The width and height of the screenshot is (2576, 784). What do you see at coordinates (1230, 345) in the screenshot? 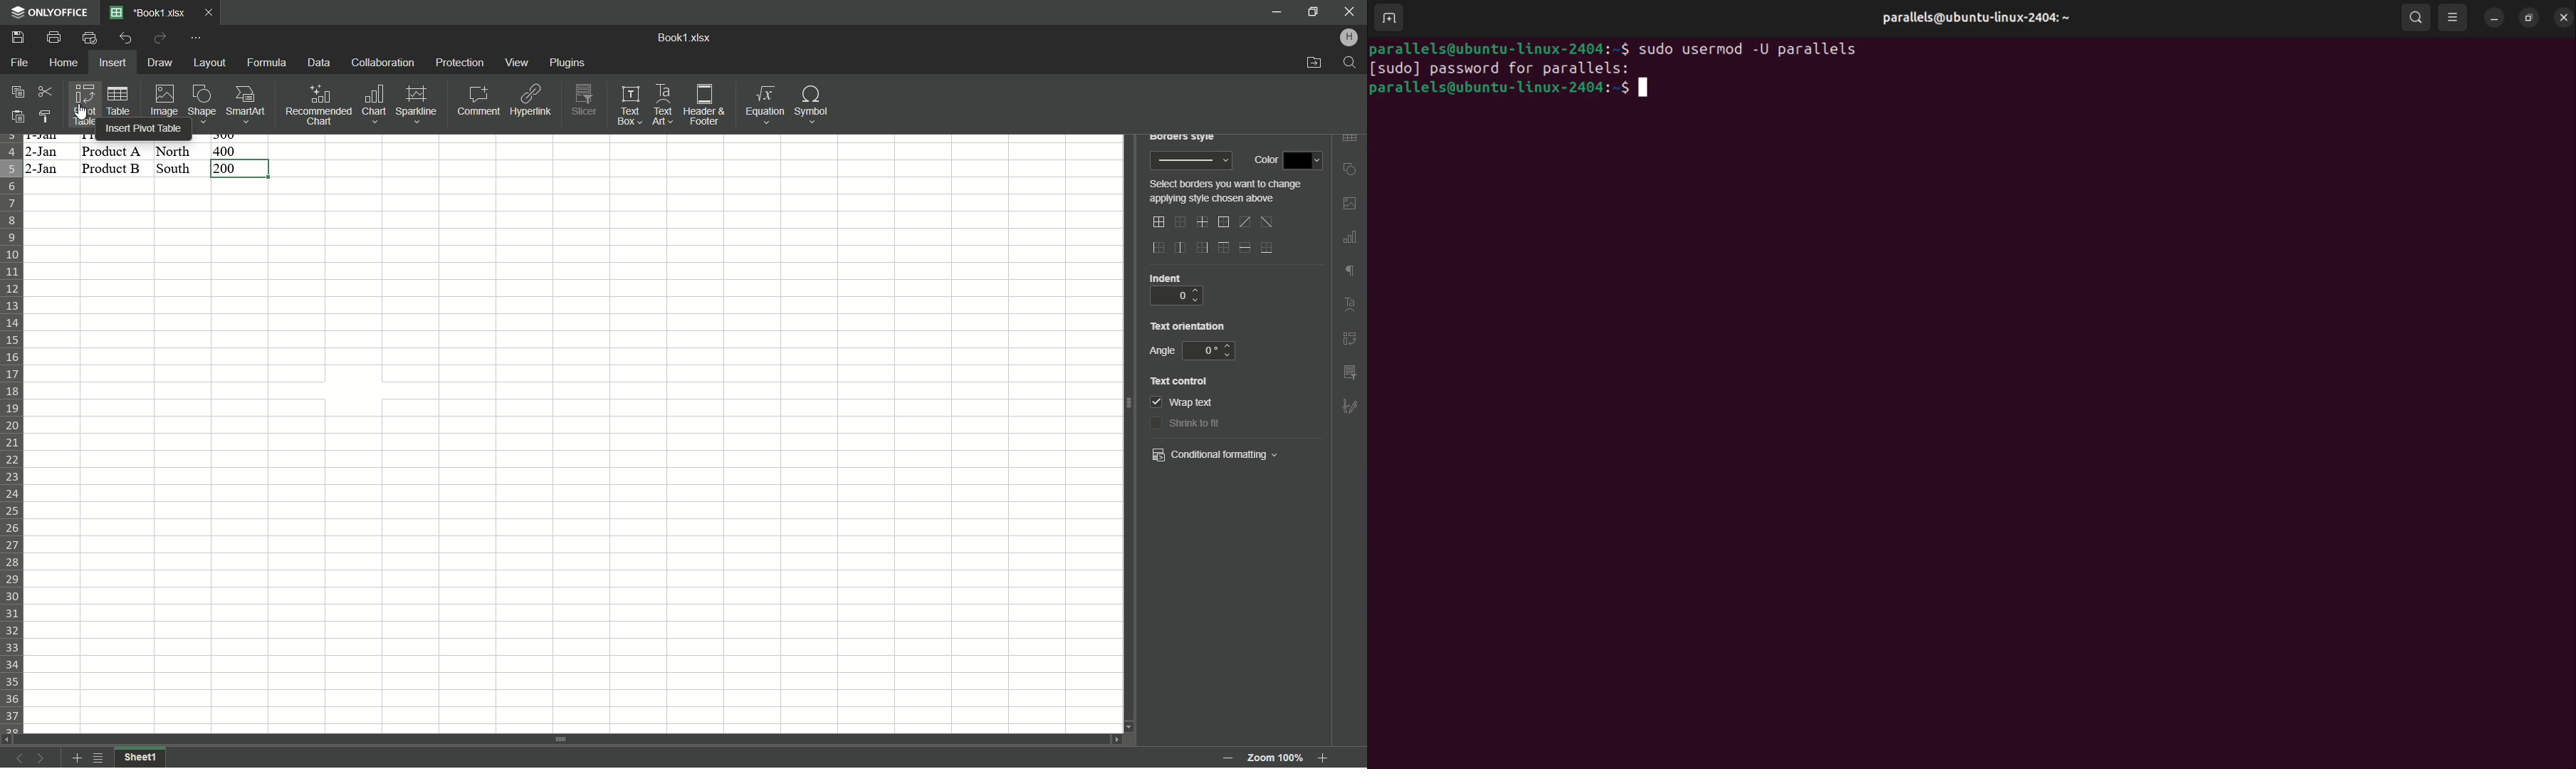
I see `up` at bounding box center [1230, 345].